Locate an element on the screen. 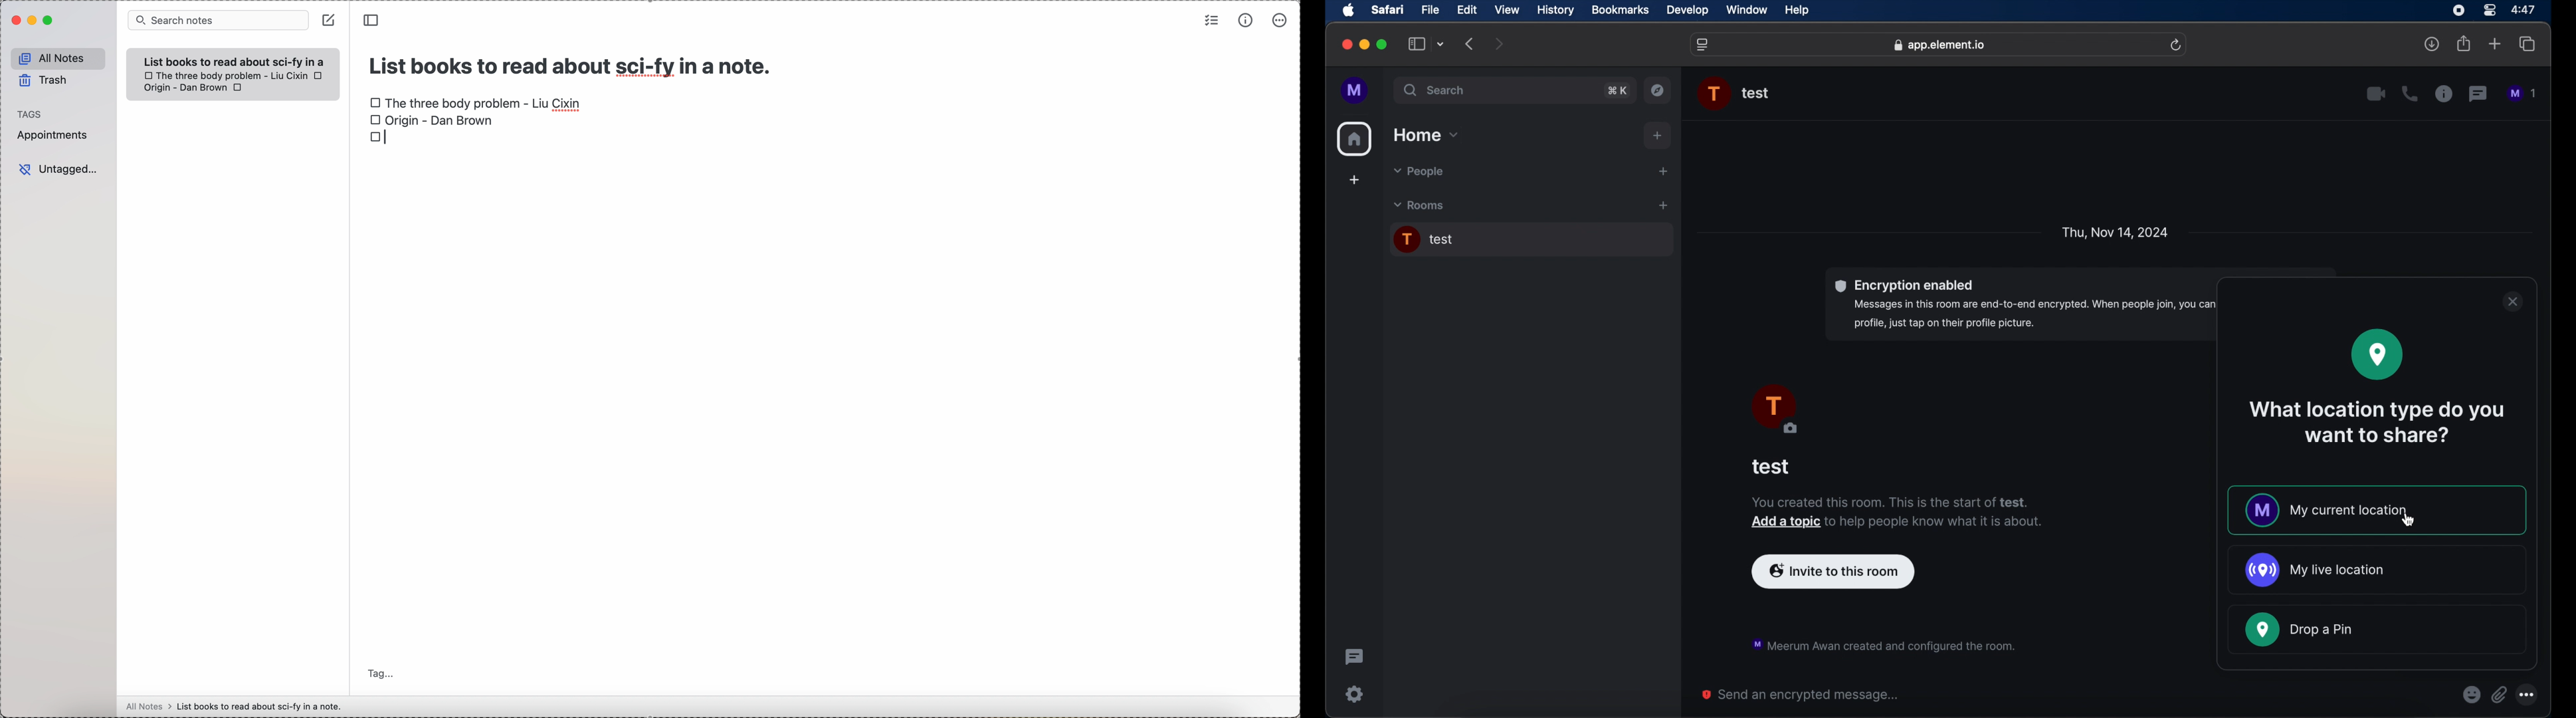  invite to this room is located at coordinates (1833, 570).